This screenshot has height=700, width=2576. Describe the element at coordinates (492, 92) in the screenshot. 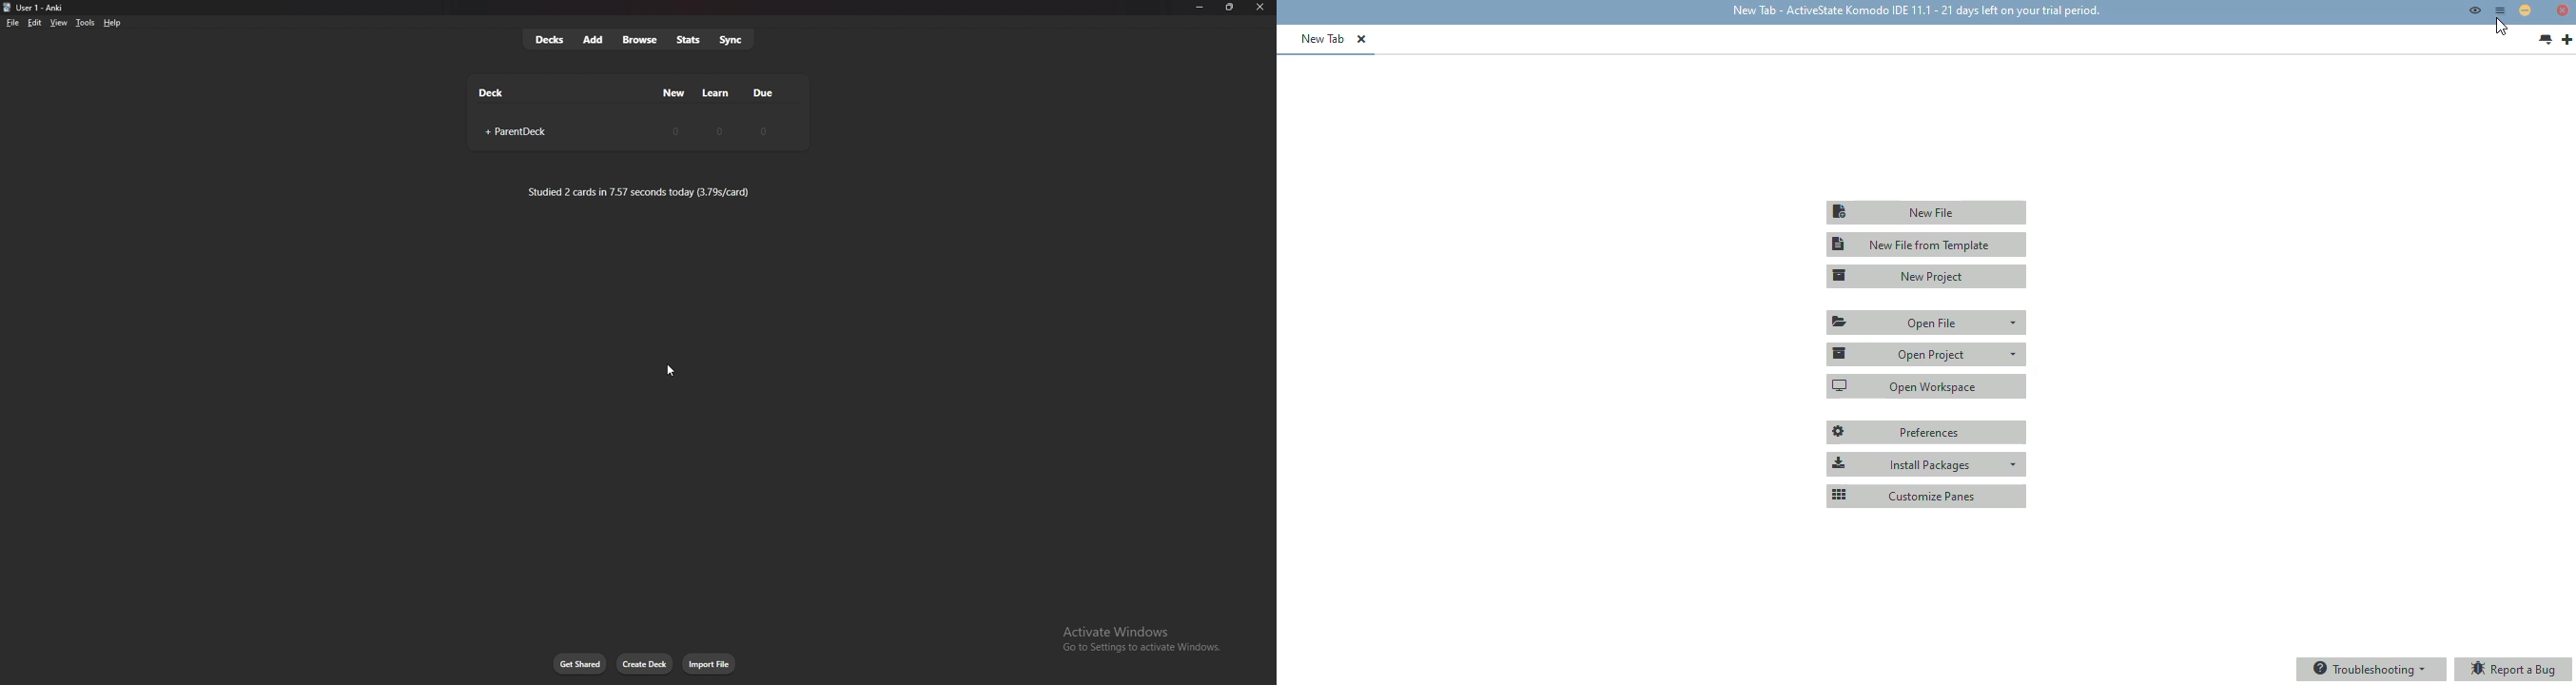

I see `deck` at that location.